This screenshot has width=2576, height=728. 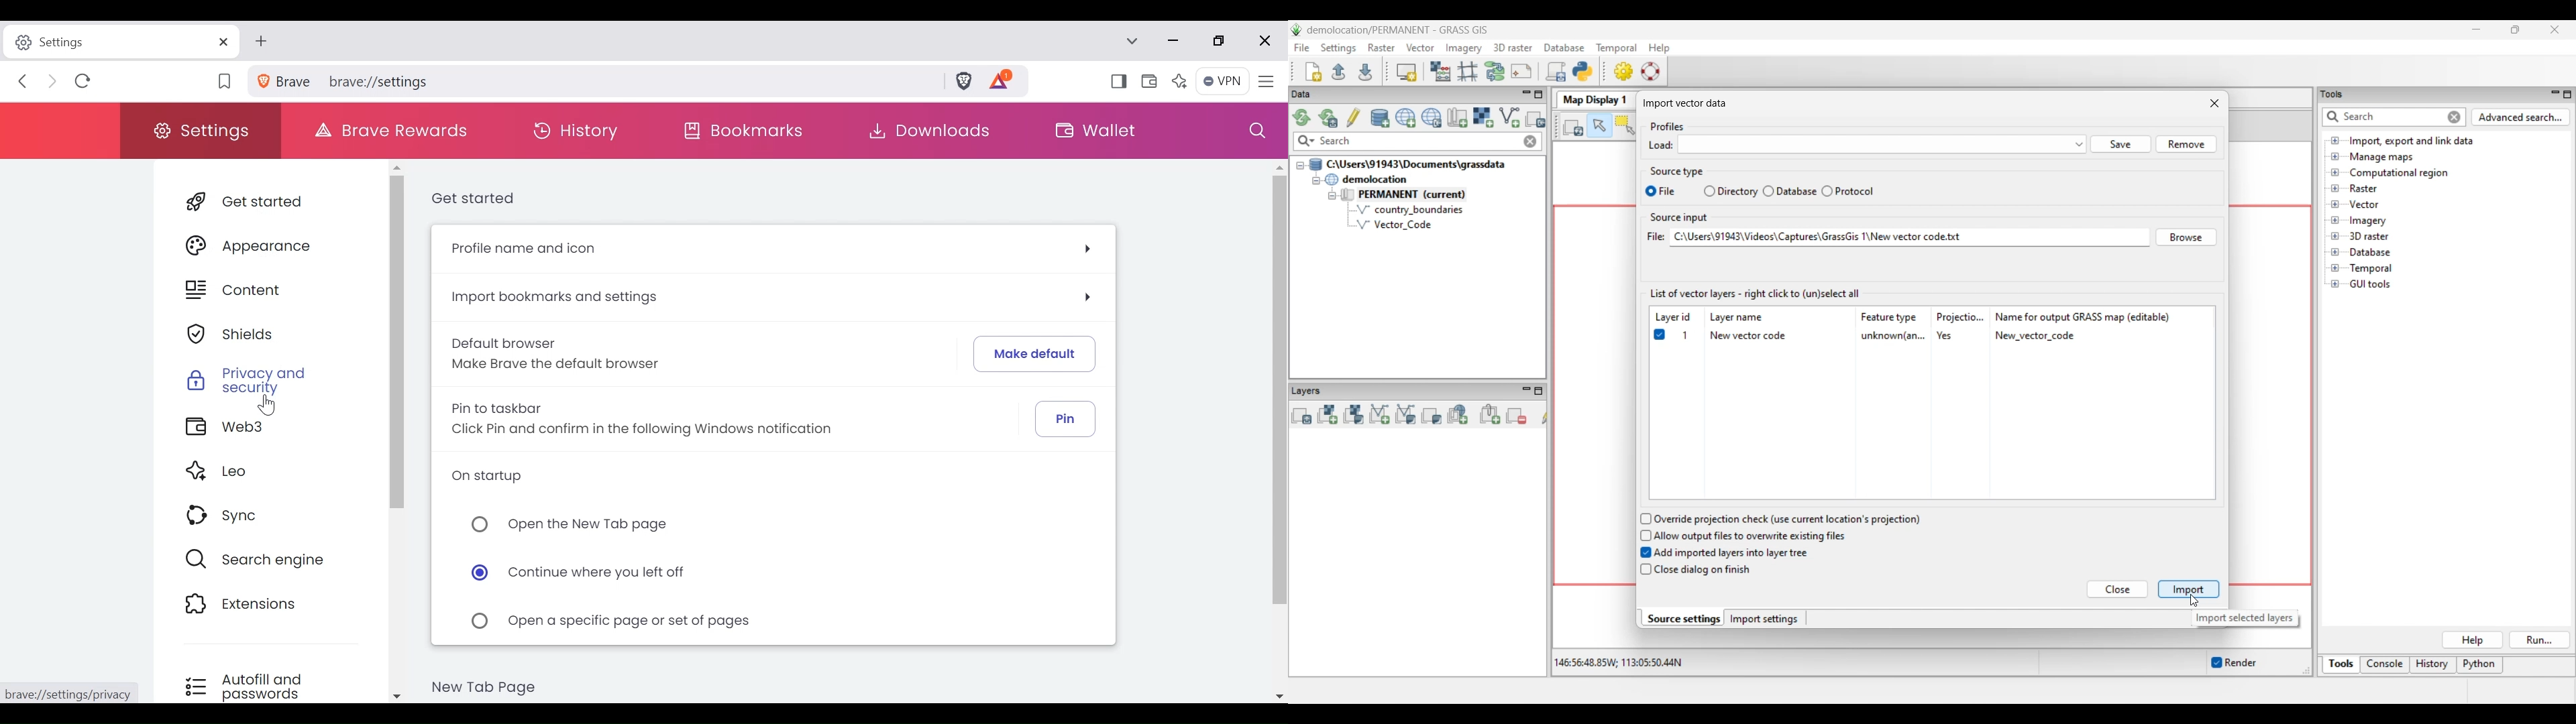 What do you see at coordinates (1265, 42) in the screenshot?
I see `close` at bounding box center [1265, 42].